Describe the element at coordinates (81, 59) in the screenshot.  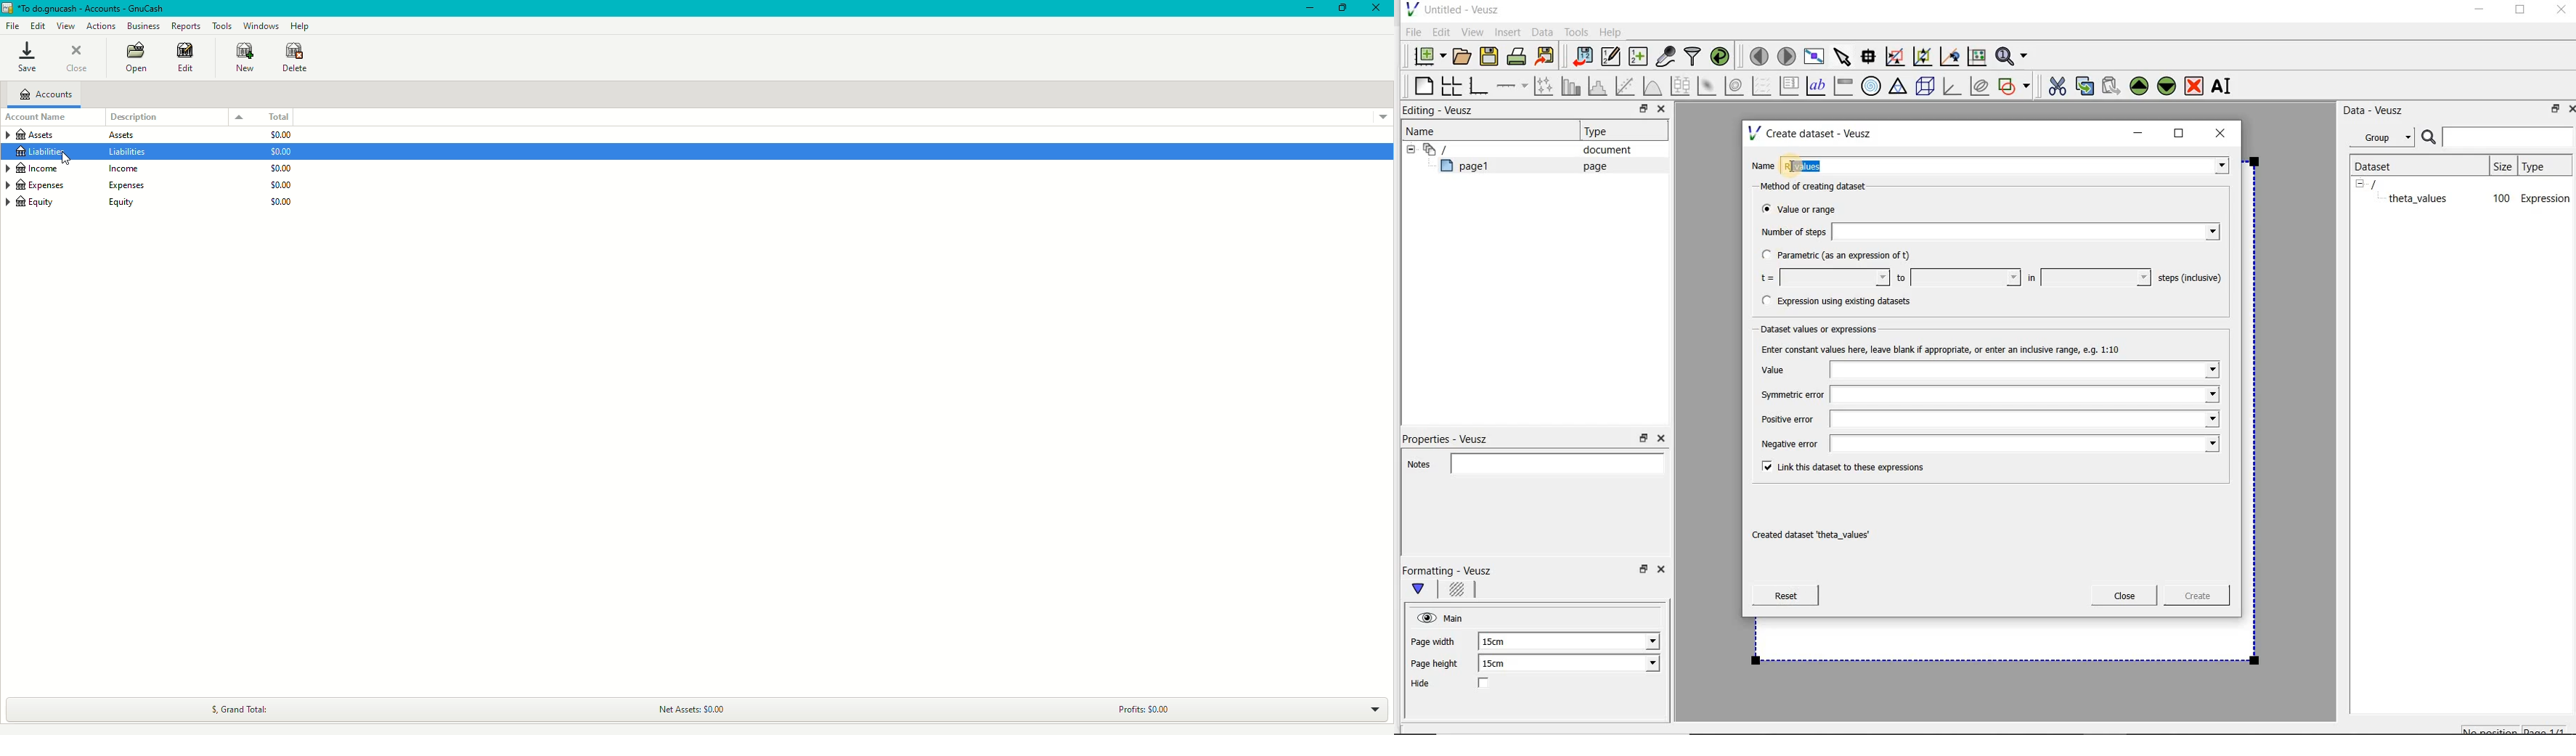
I see `Close` at that location.